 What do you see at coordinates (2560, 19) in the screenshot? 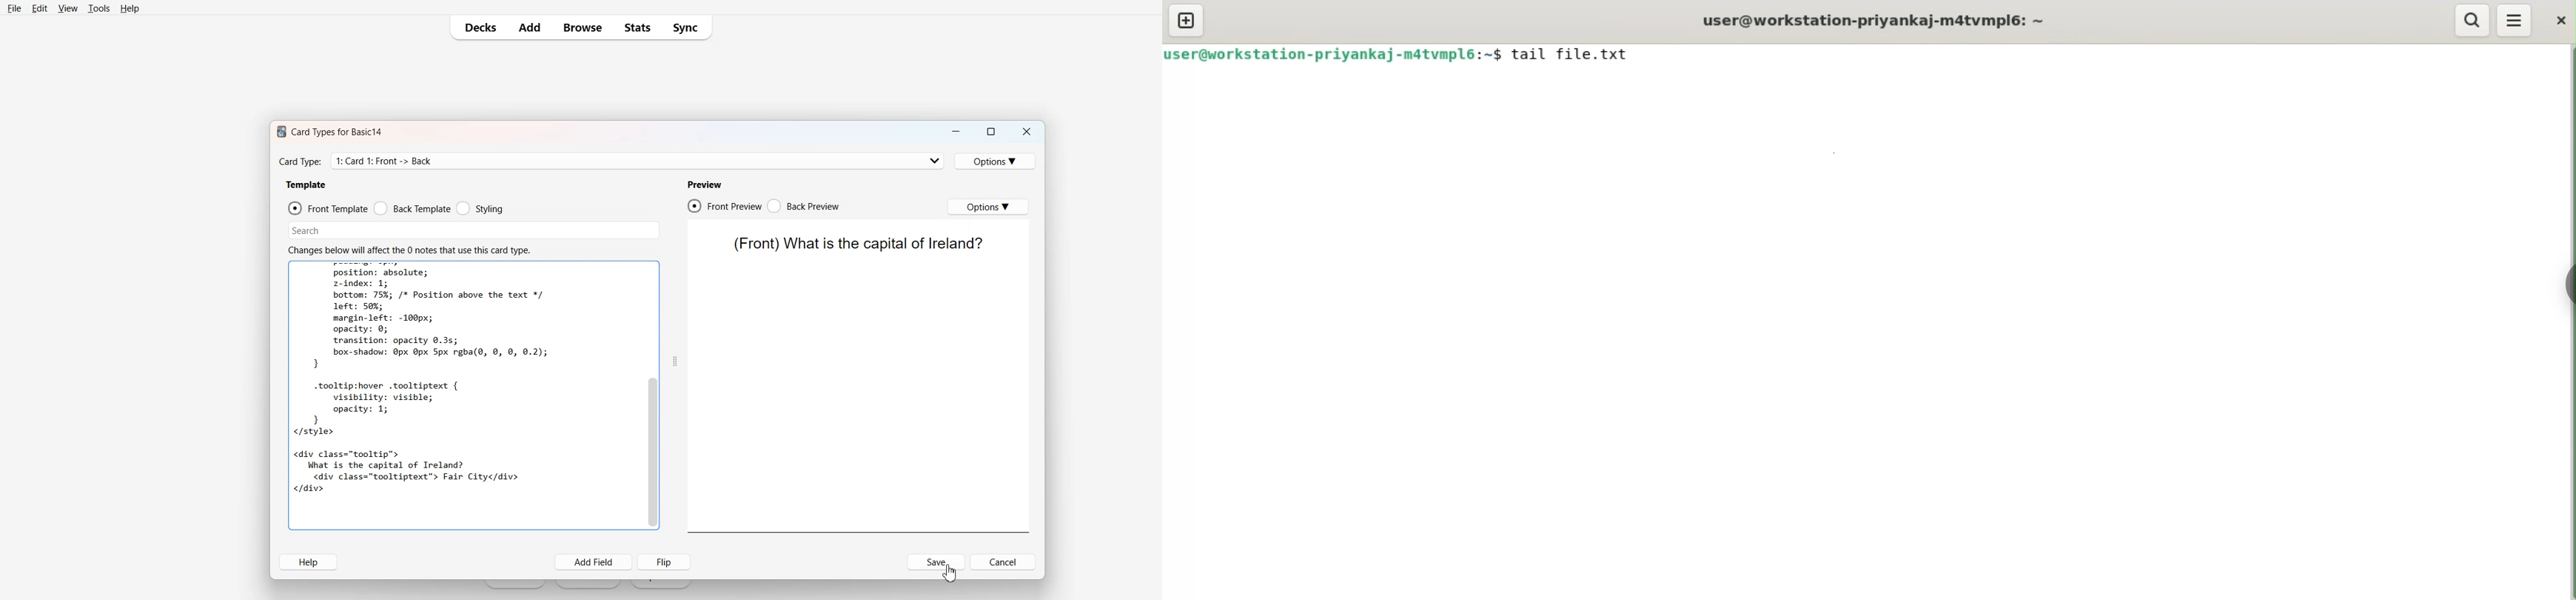
I see `close` at bounding box center [2560, 19].